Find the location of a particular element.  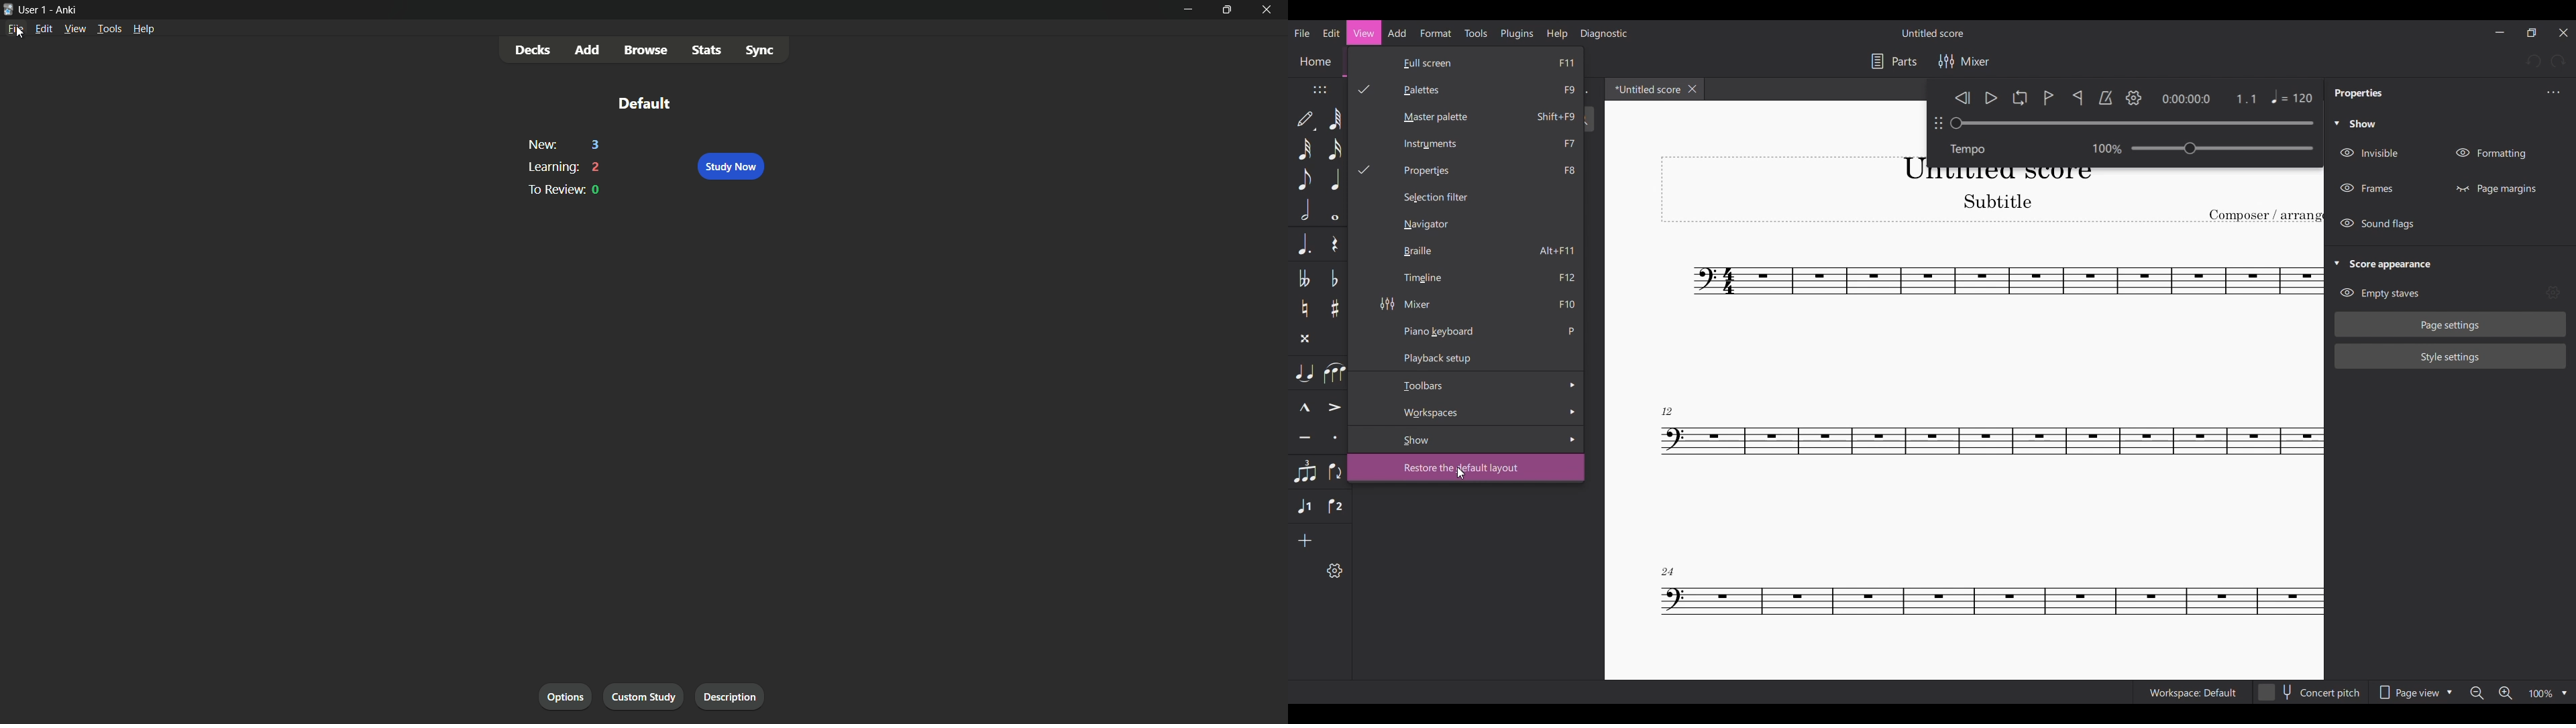

Sound flags is located at coordinates (2379, 224).